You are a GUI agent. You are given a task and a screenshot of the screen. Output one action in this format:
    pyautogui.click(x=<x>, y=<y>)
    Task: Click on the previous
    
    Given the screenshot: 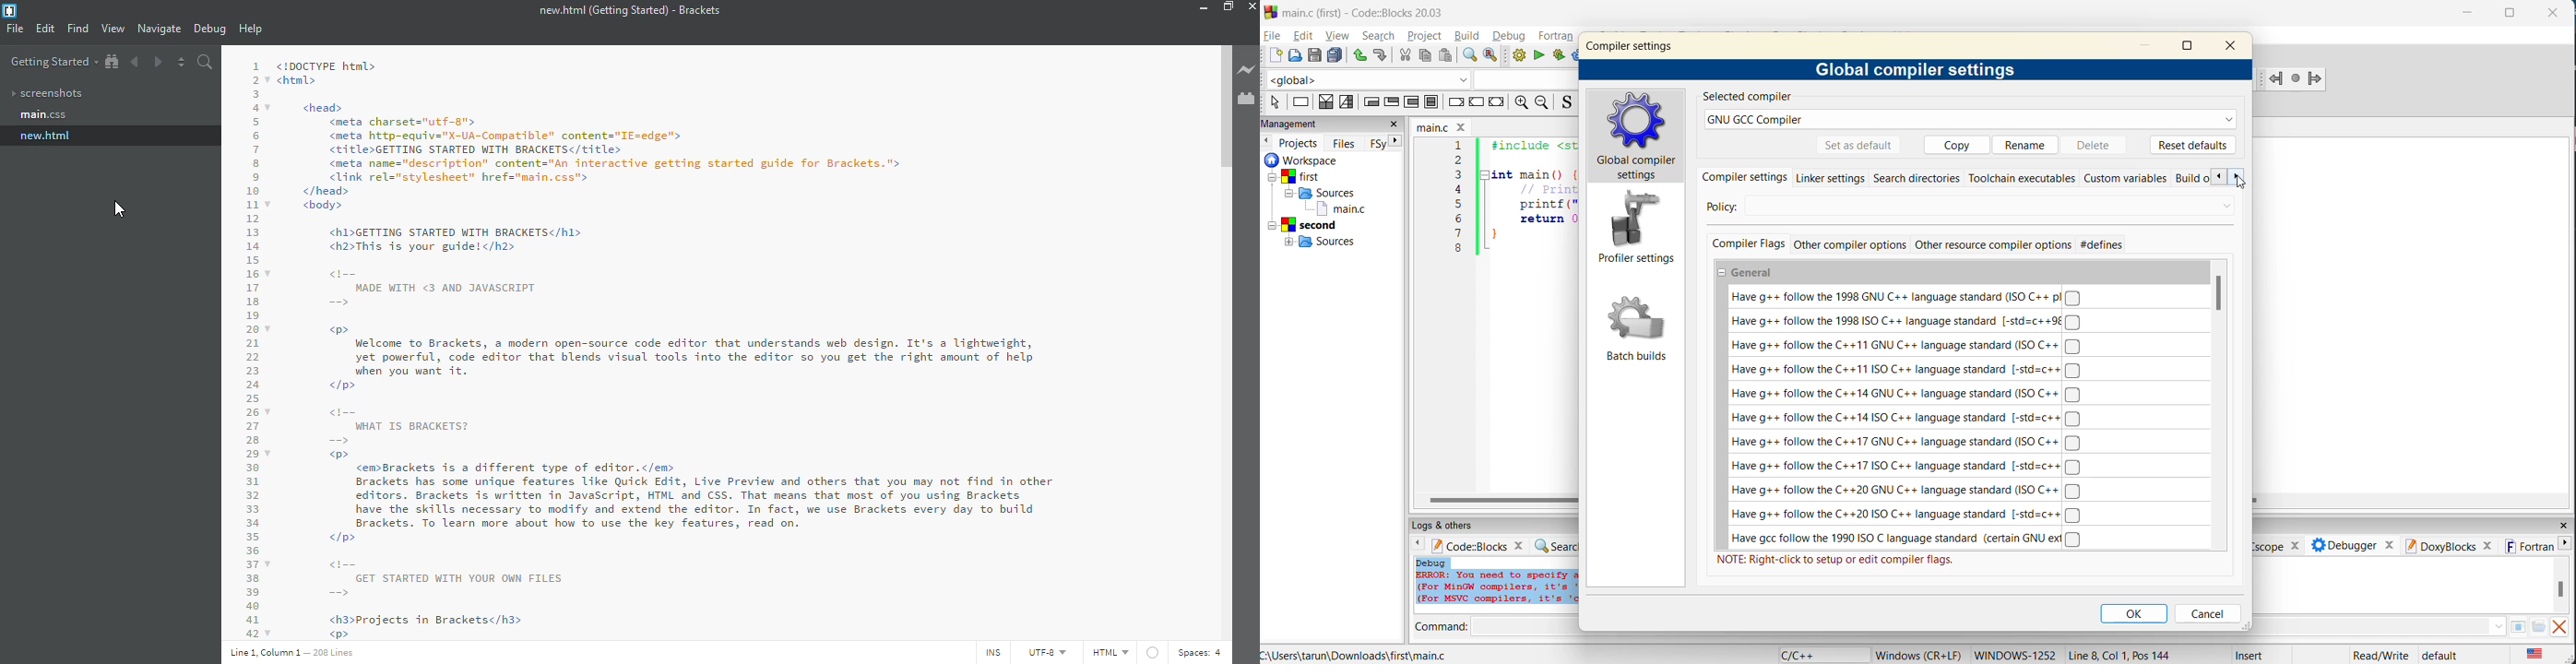 What is the action you would take?
    pyautogui.click(x=2214, y=176)
    